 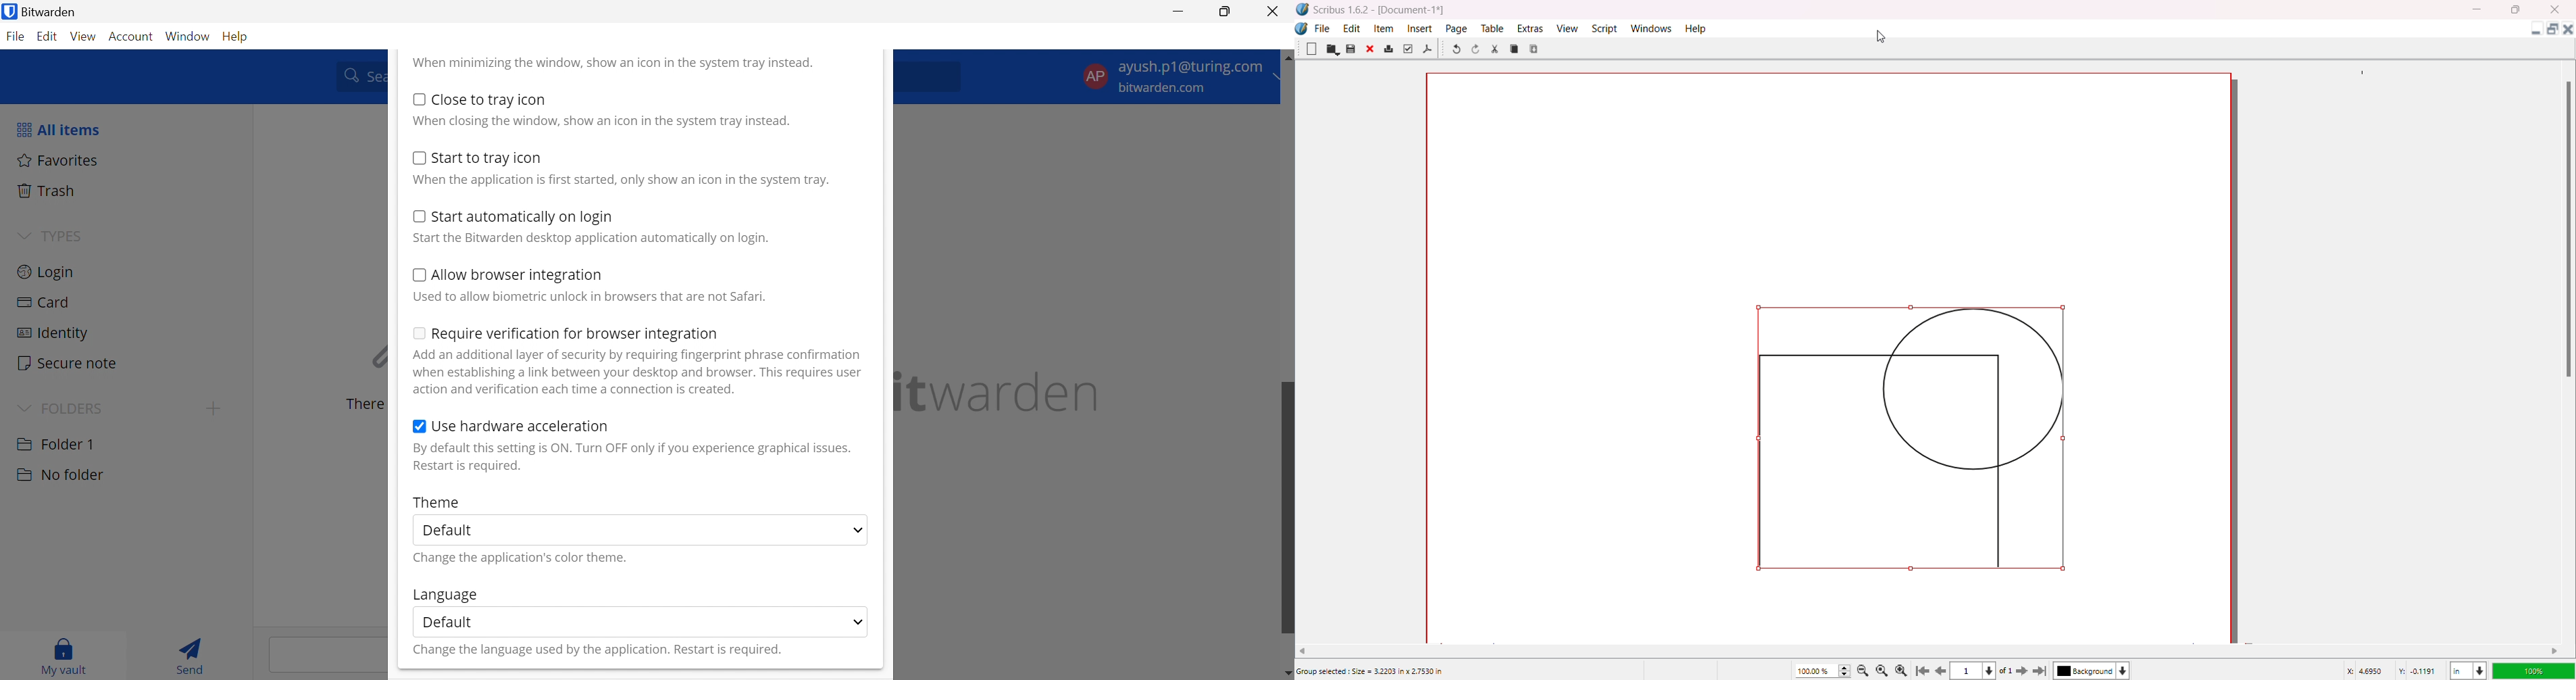 What do you see at coordinates (1304, 29) in the screenshot?
I see `Logo` at bounding box center [1304, 29].